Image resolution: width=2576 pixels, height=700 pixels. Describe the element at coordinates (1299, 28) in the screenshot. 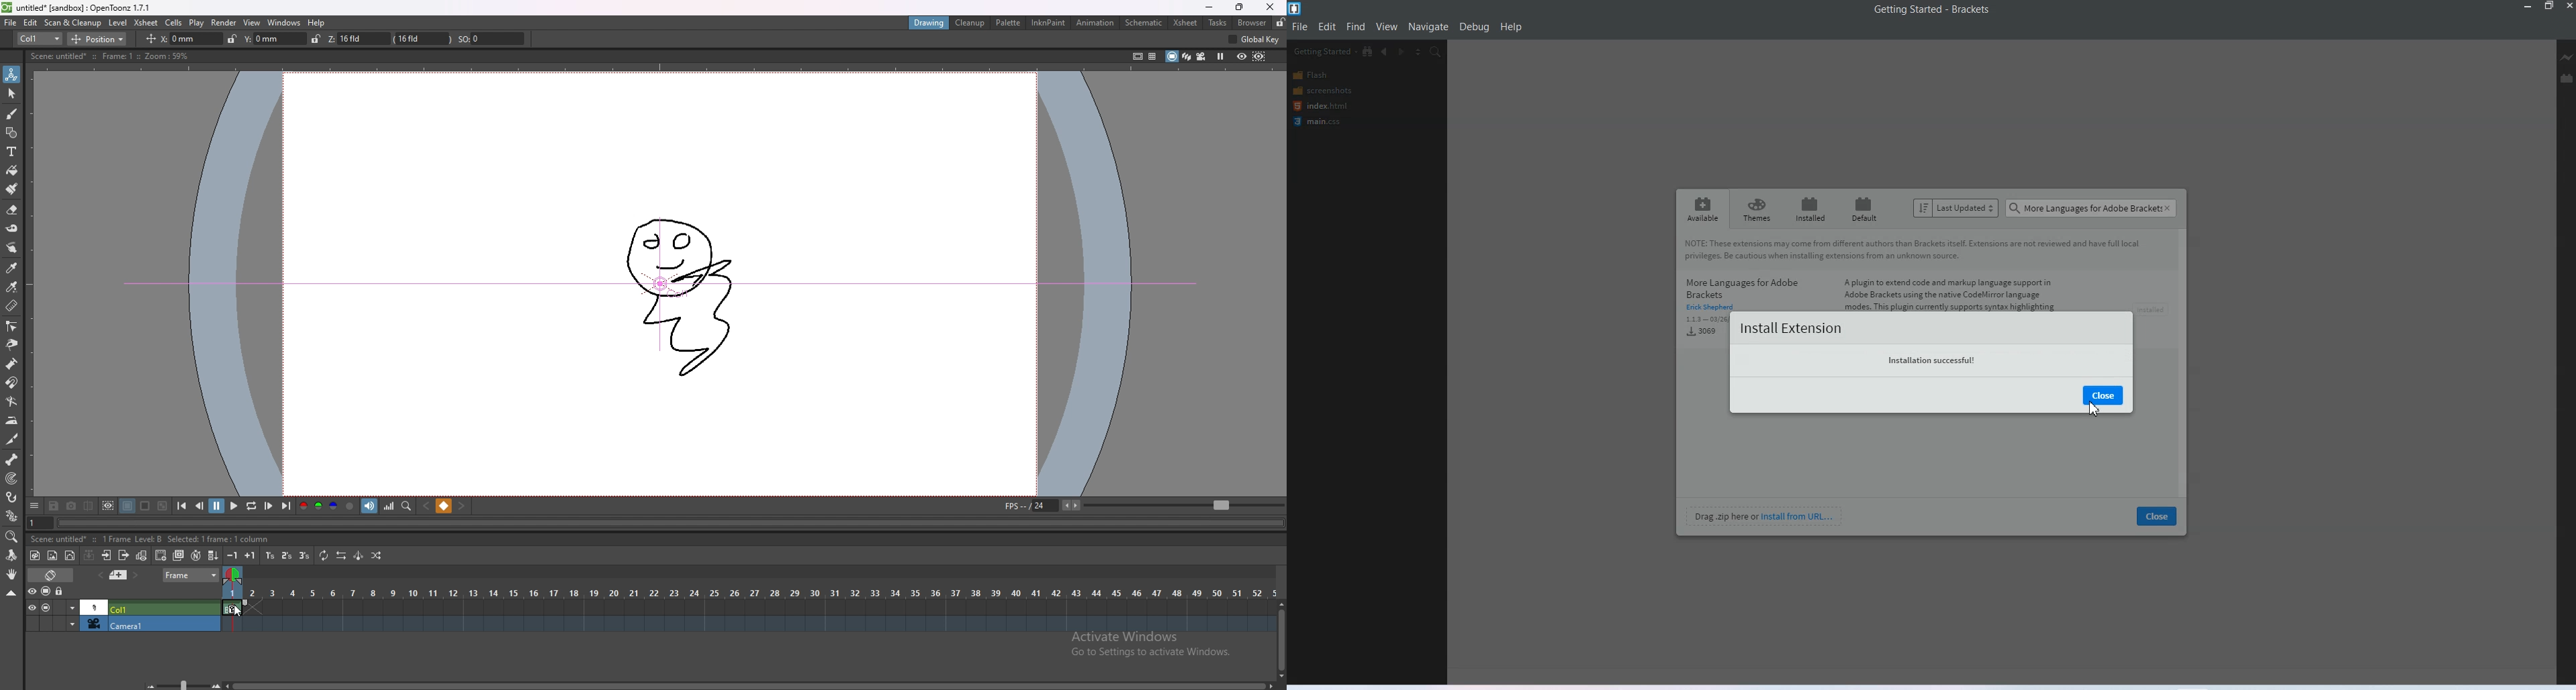

I see `File` at that location.